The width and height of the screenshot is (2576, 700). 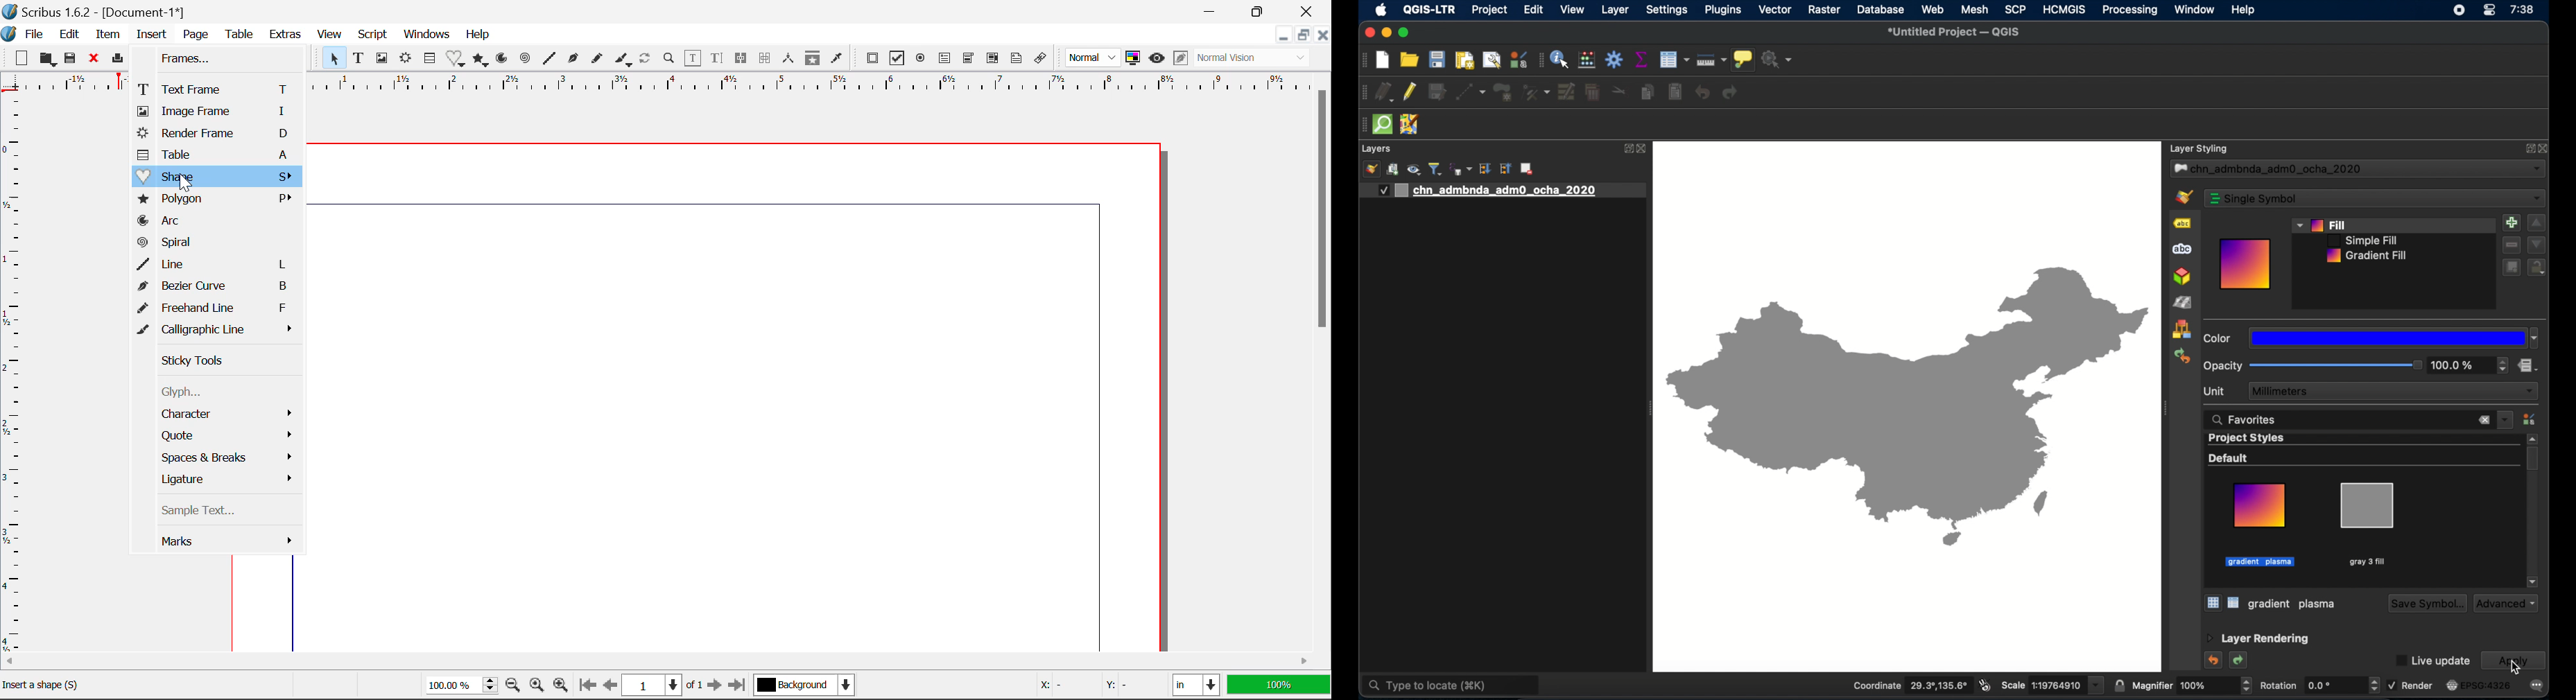 I want to click on Freehand Curve, so click(x=598, y=58).